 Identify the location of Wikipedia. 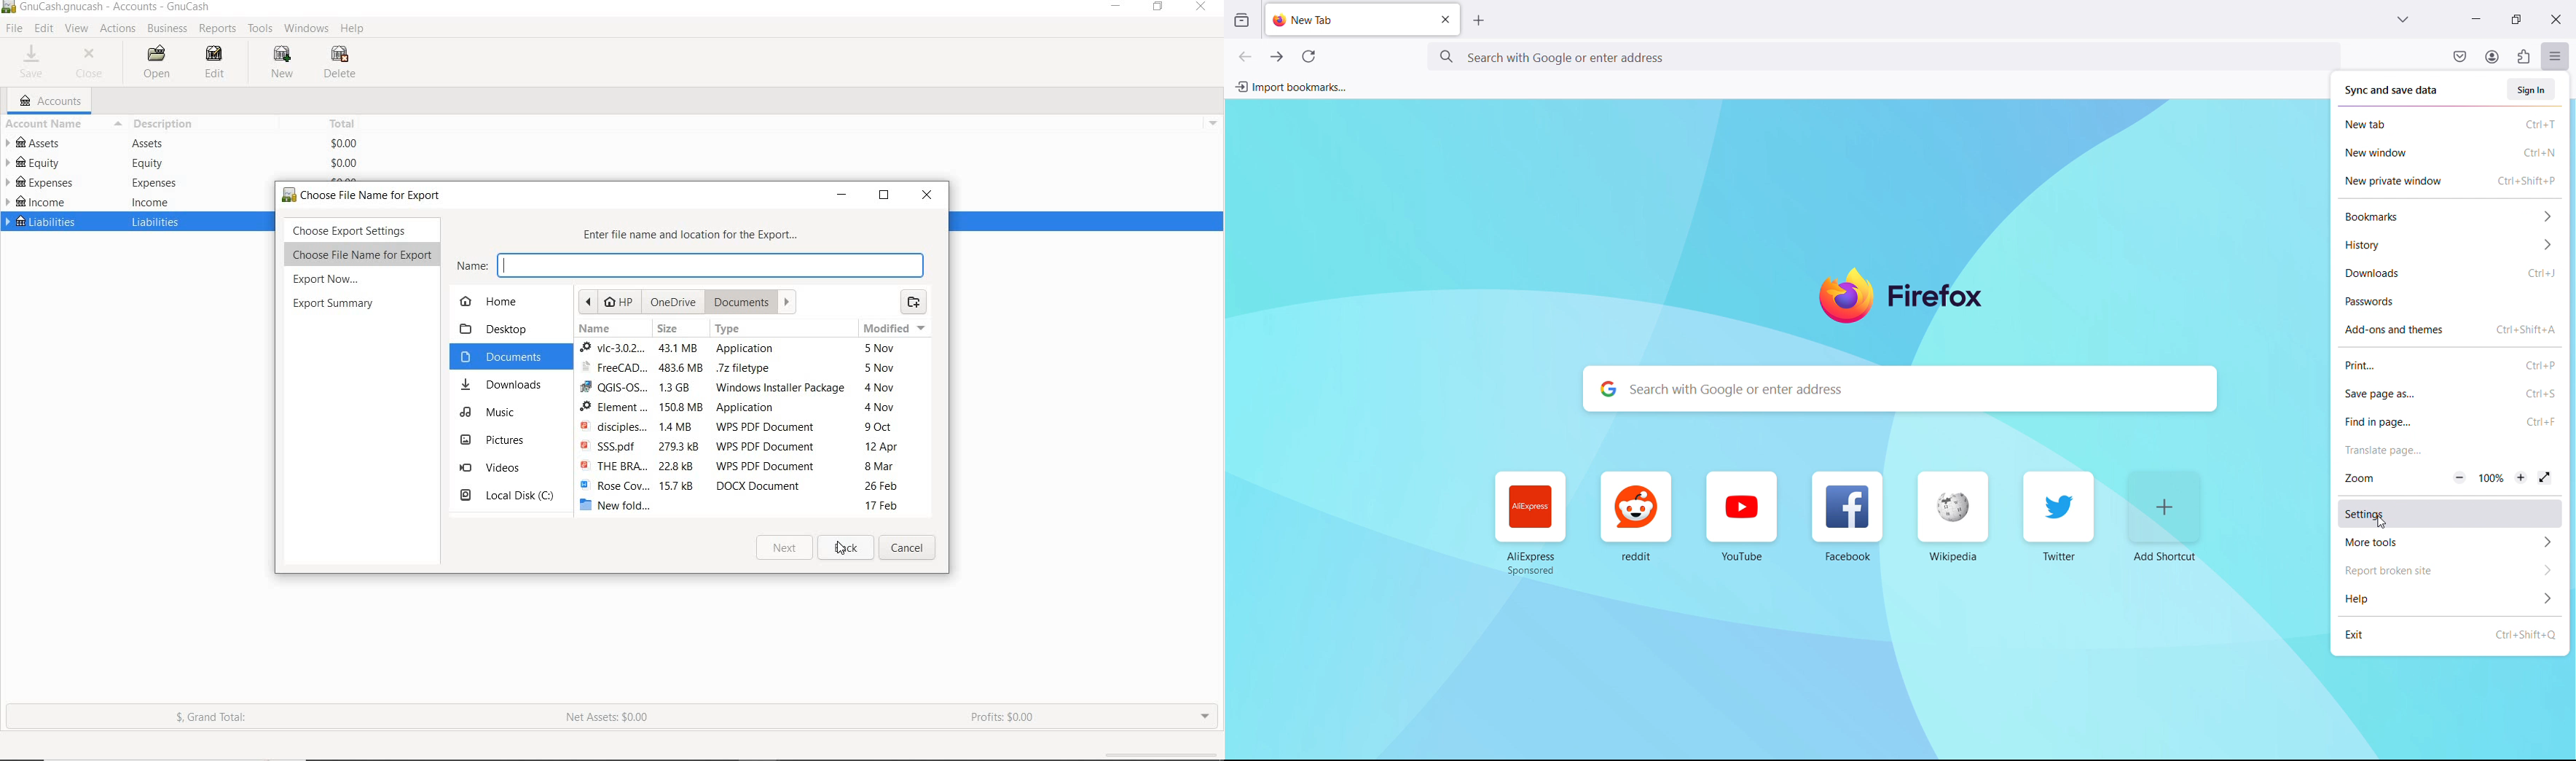
(1949, 518).